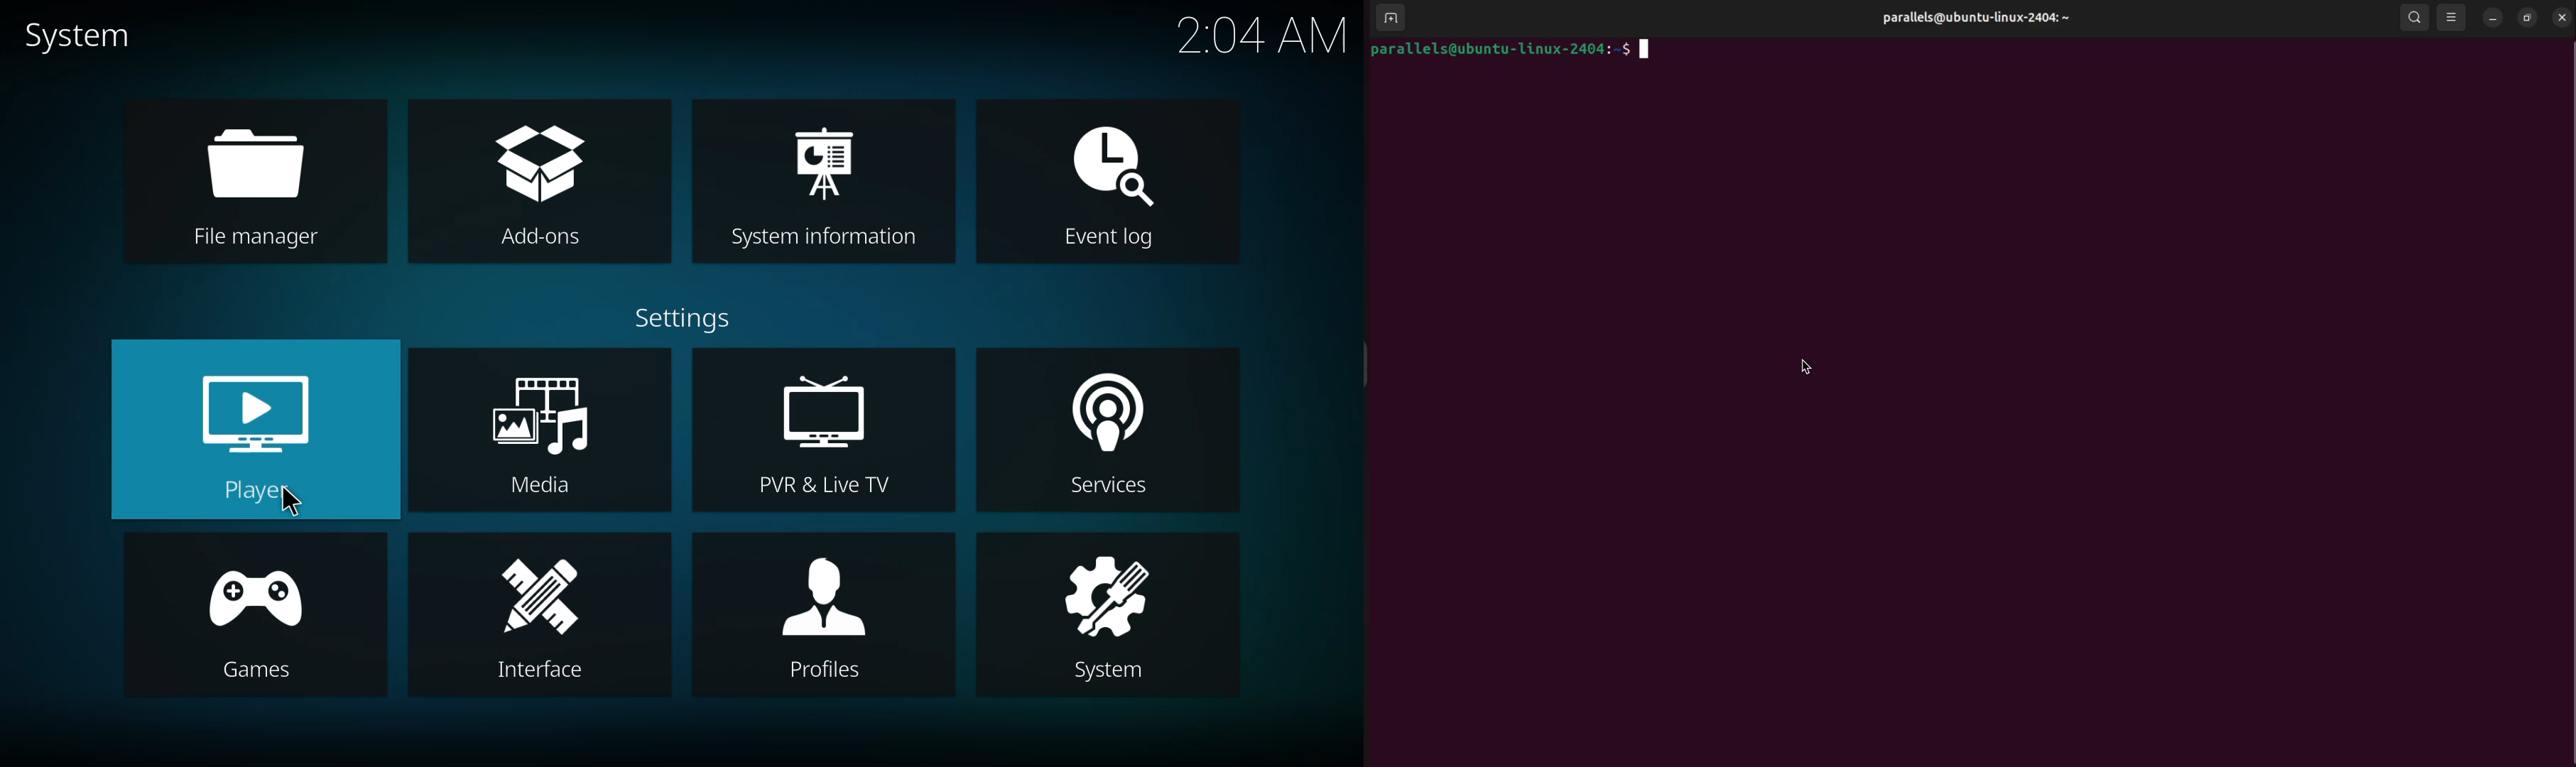 This screenshot has height=784, width=2576. I want to click on event log, so click(1109, 185).